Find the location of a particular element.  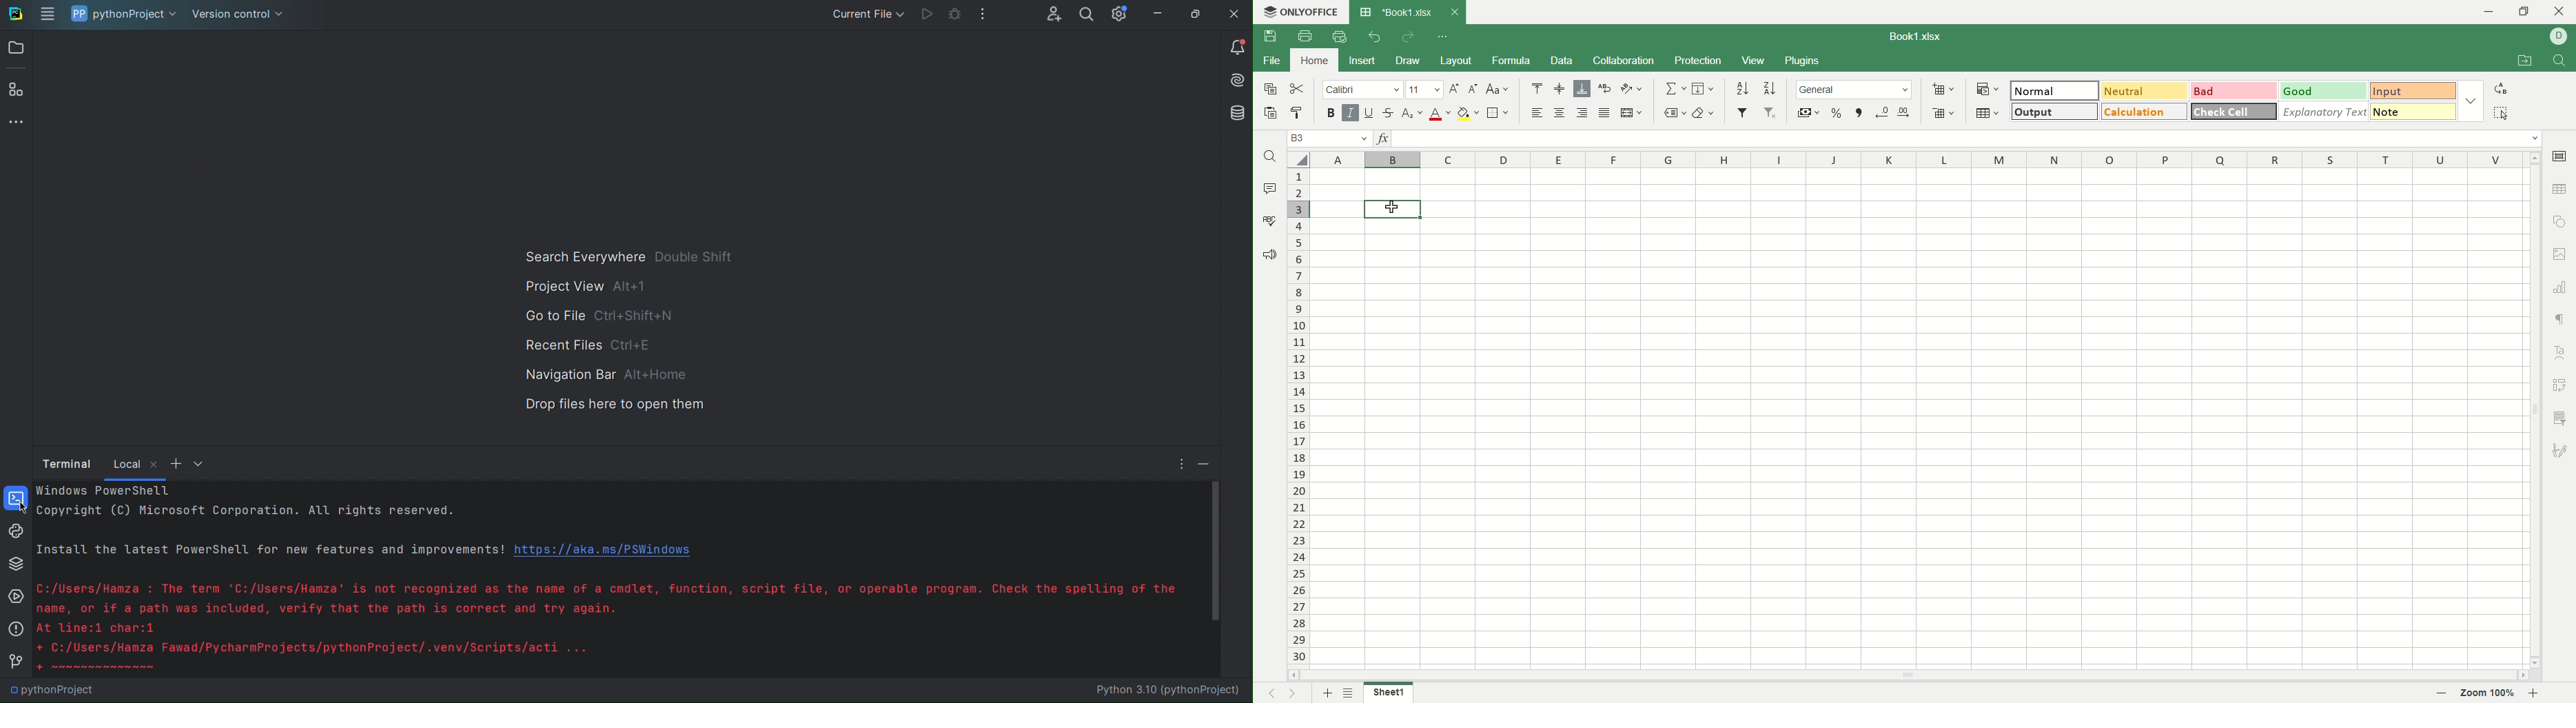

object settings is located at coordinates (2559, 221).